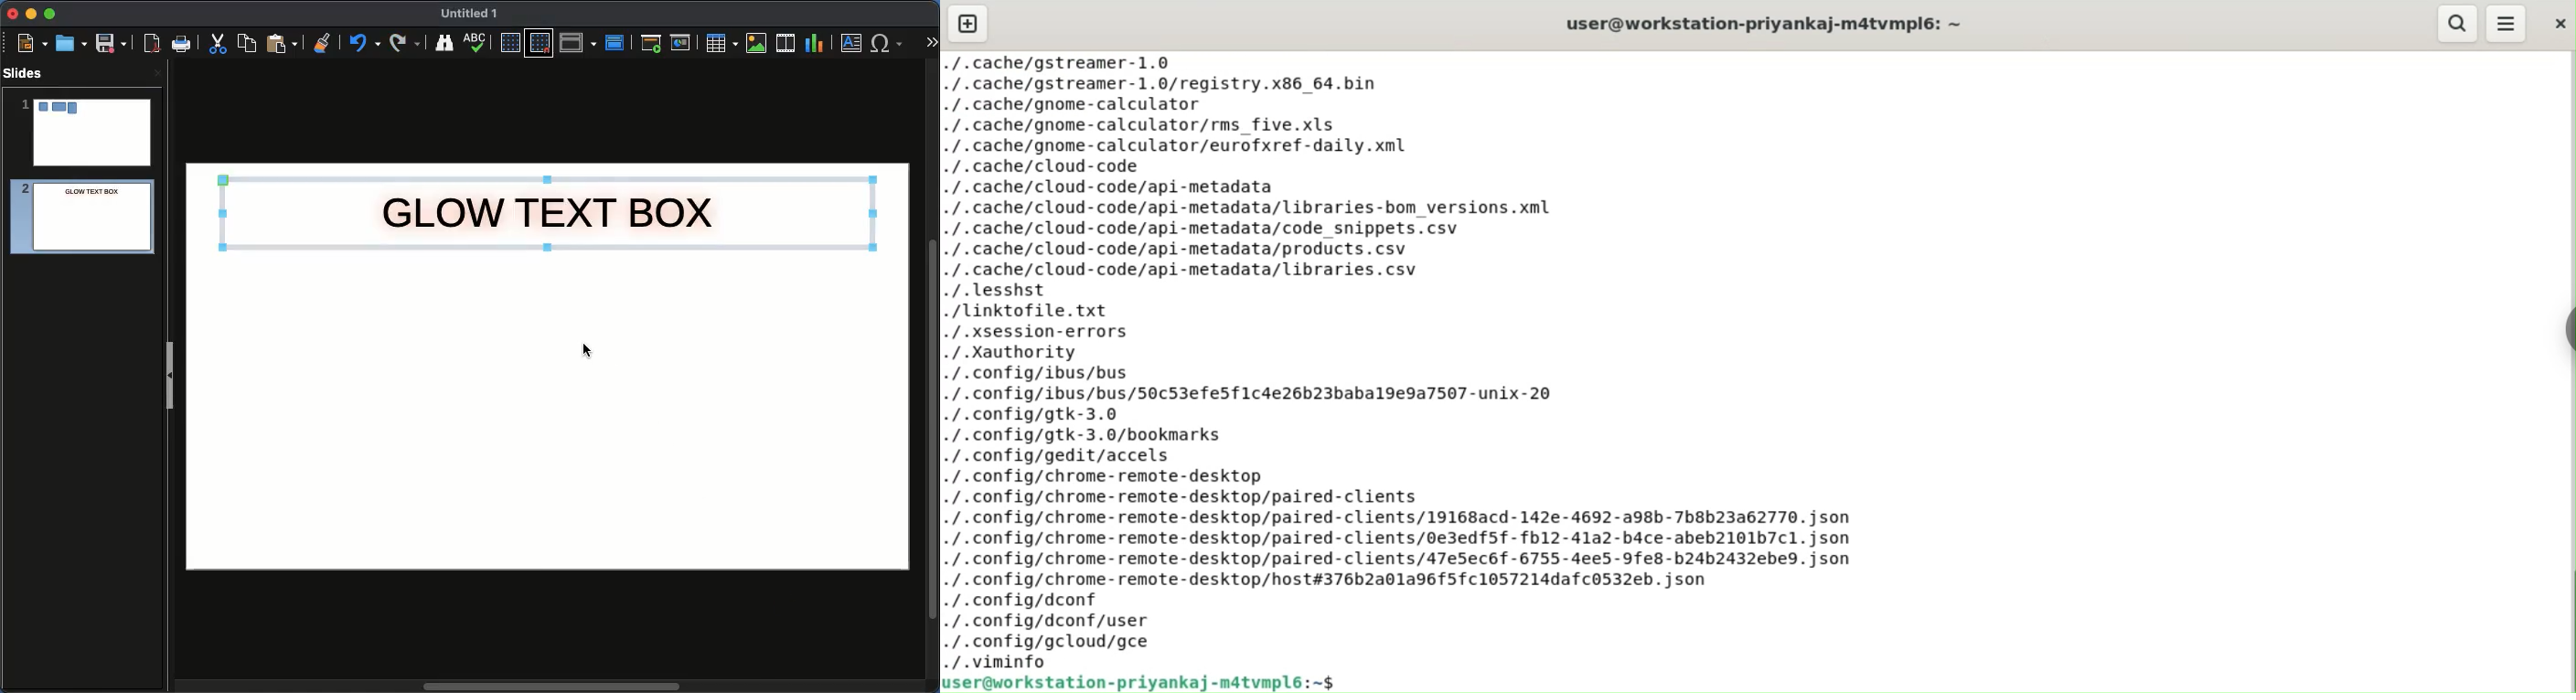  What do you see at coordinates (470, 14) in the screenshot?
I see `Name` at bounding box center [470, 14].